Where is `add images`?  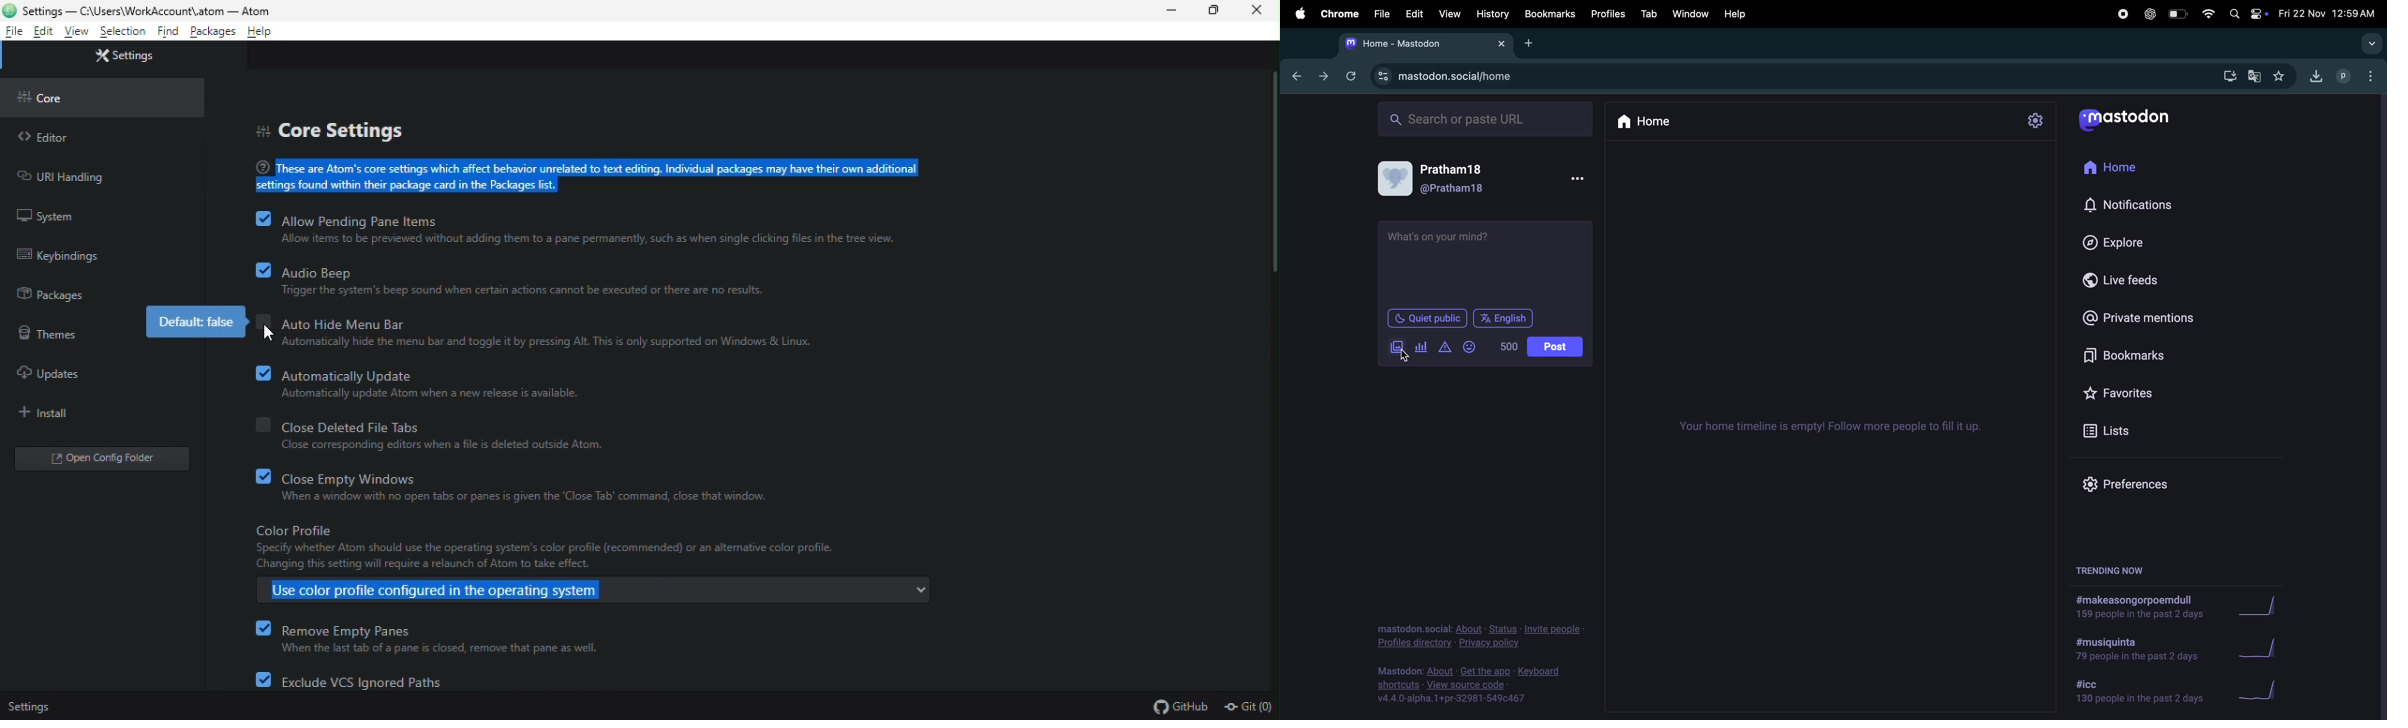 add images is located at coordinates (1392, 348).